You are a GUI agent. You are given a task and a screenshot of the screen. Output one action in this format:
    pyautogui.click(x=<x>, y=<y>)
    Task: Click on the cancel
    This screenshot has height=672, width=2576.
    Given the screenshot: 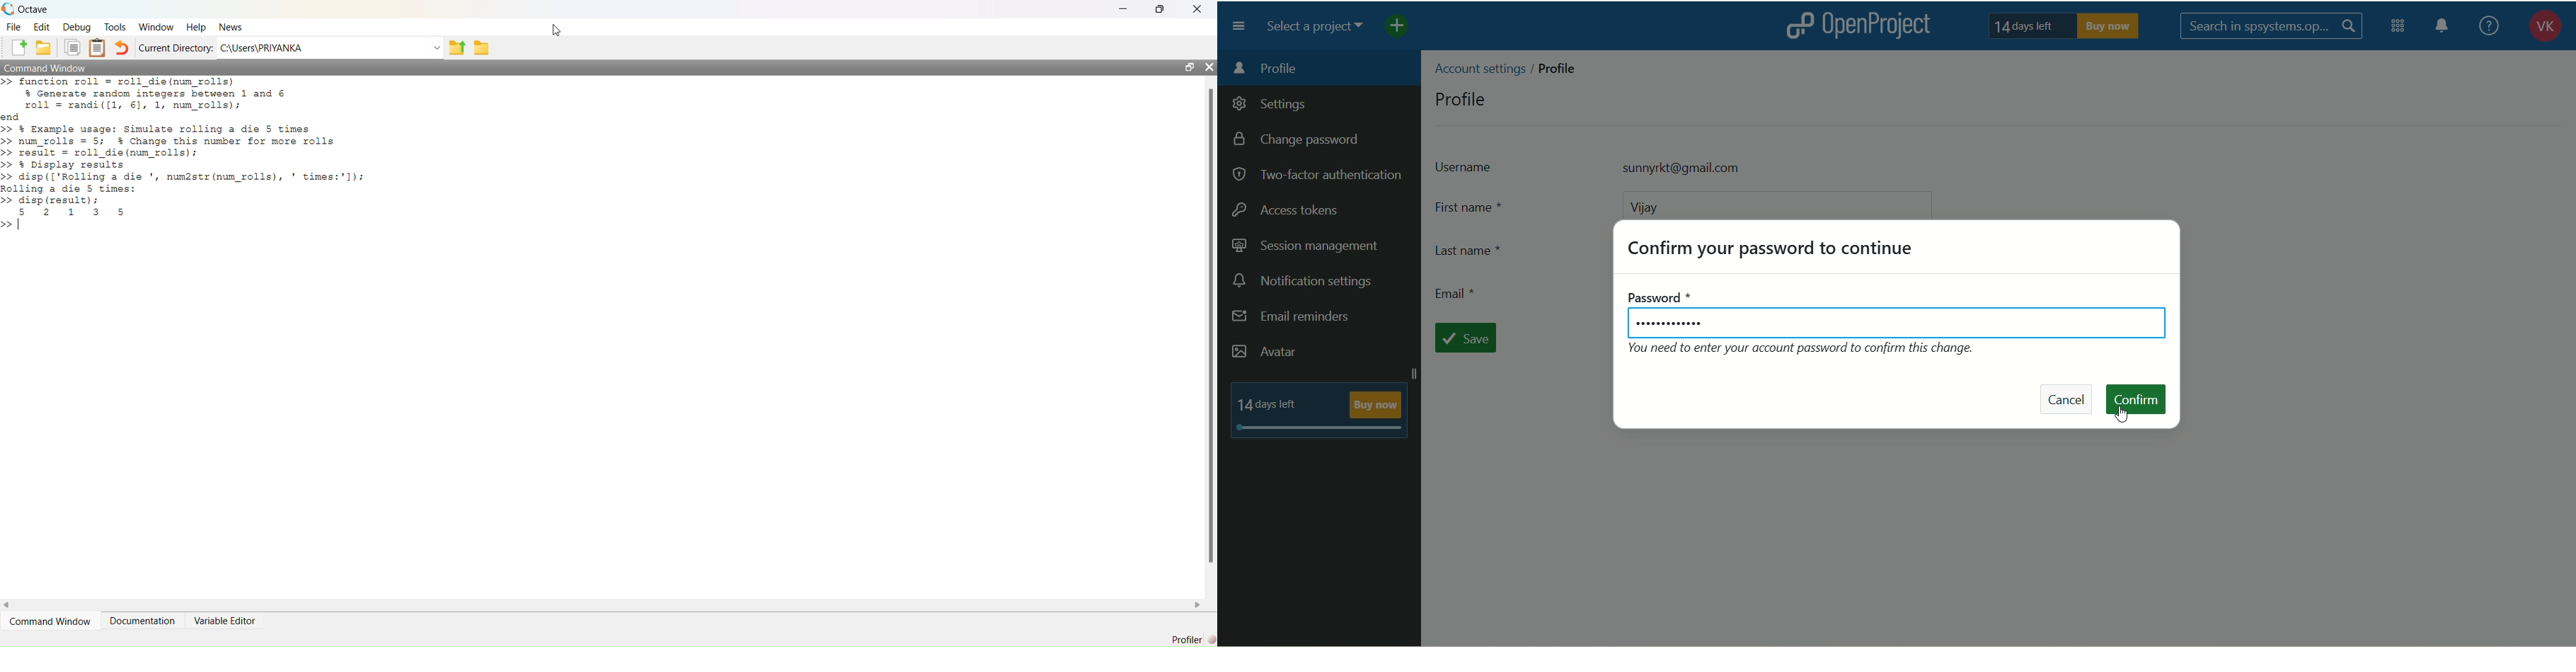 What is the action you would take?
    pyautogui.click(x=2068, y=398)
    